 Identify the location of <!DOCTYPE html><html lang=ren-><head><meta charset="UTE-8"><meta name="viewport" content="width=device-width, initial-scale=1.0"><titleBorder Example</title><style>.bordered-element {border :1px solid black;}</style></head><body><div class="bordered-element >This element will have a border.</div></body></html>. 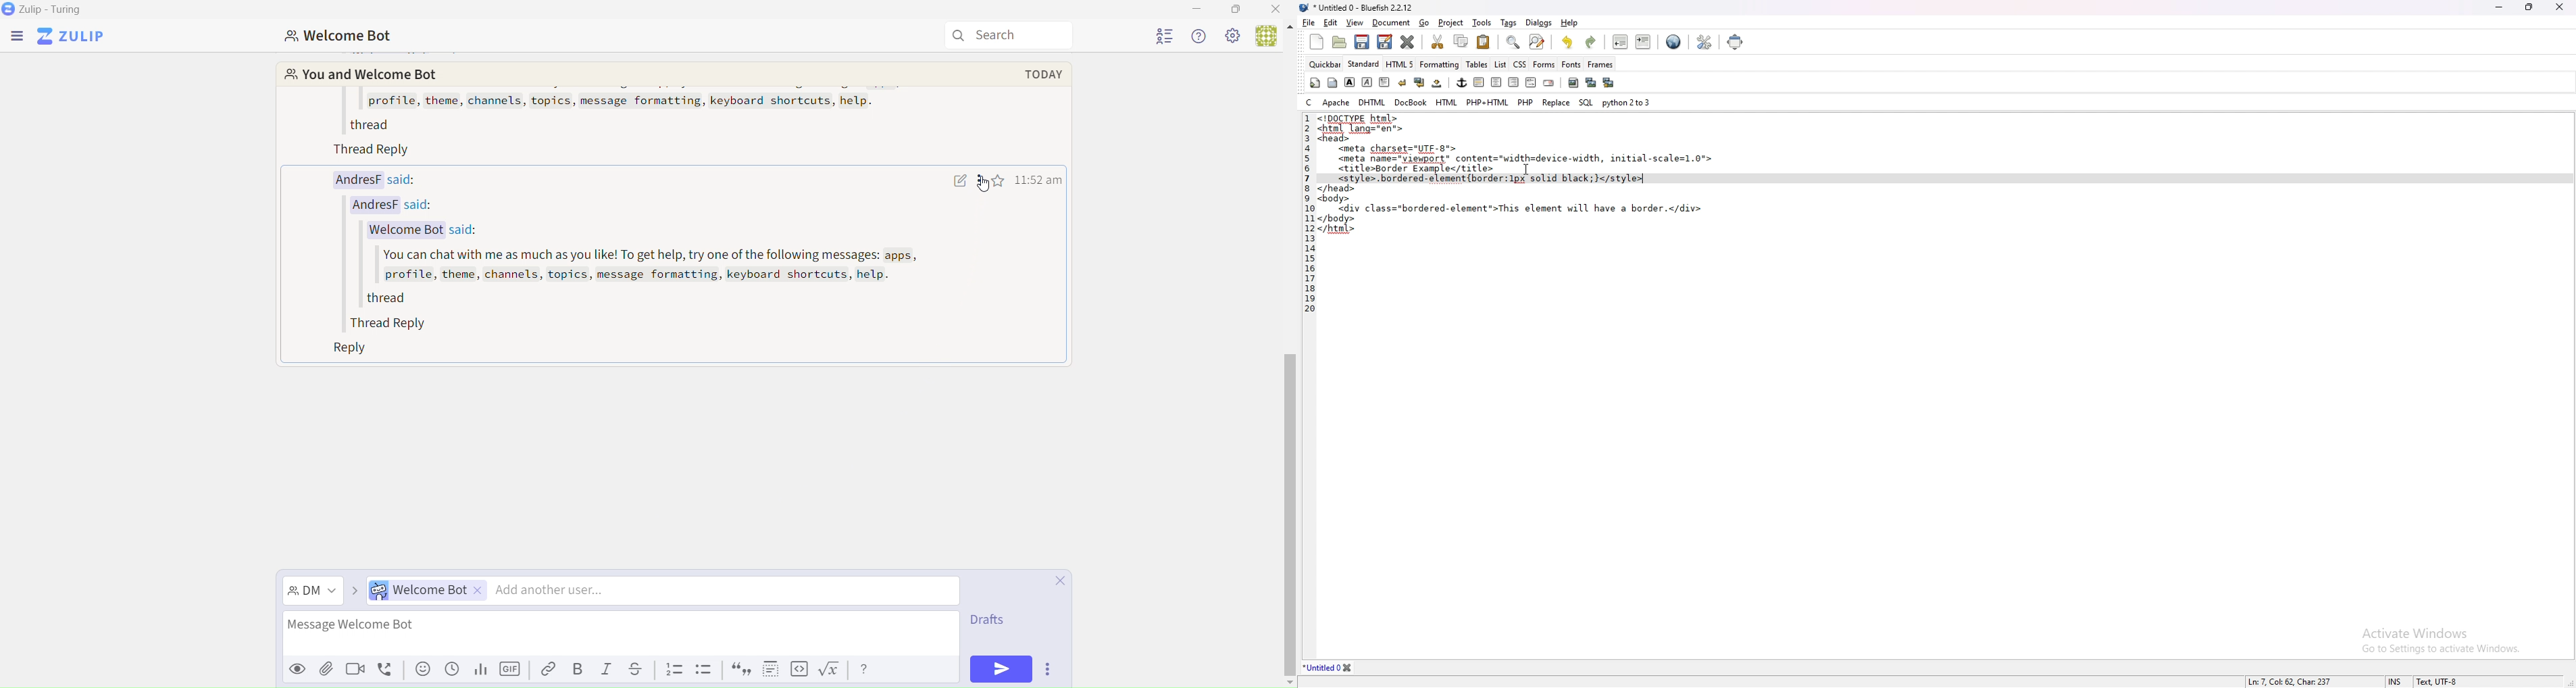
(1522, 176).